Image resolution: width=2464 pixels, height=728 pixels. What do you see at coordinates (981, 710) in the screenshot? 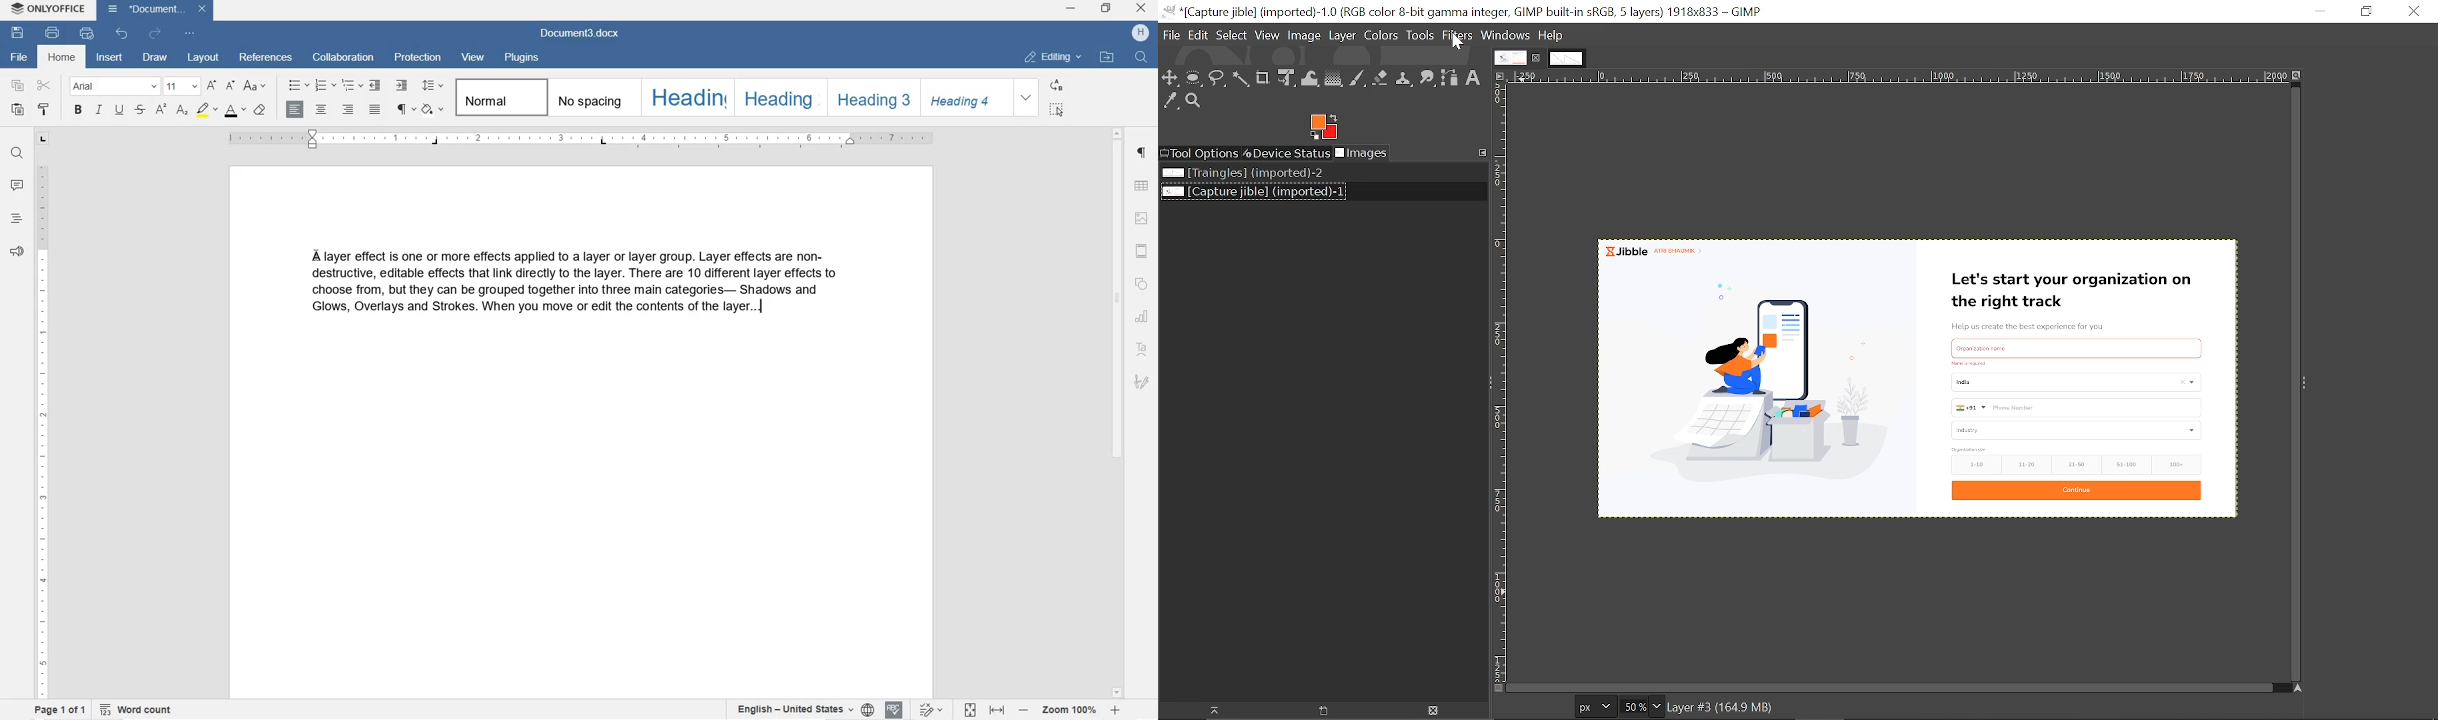
I see `FIT TO PAGE OR WIDTH` at bounding box center [981, 710].